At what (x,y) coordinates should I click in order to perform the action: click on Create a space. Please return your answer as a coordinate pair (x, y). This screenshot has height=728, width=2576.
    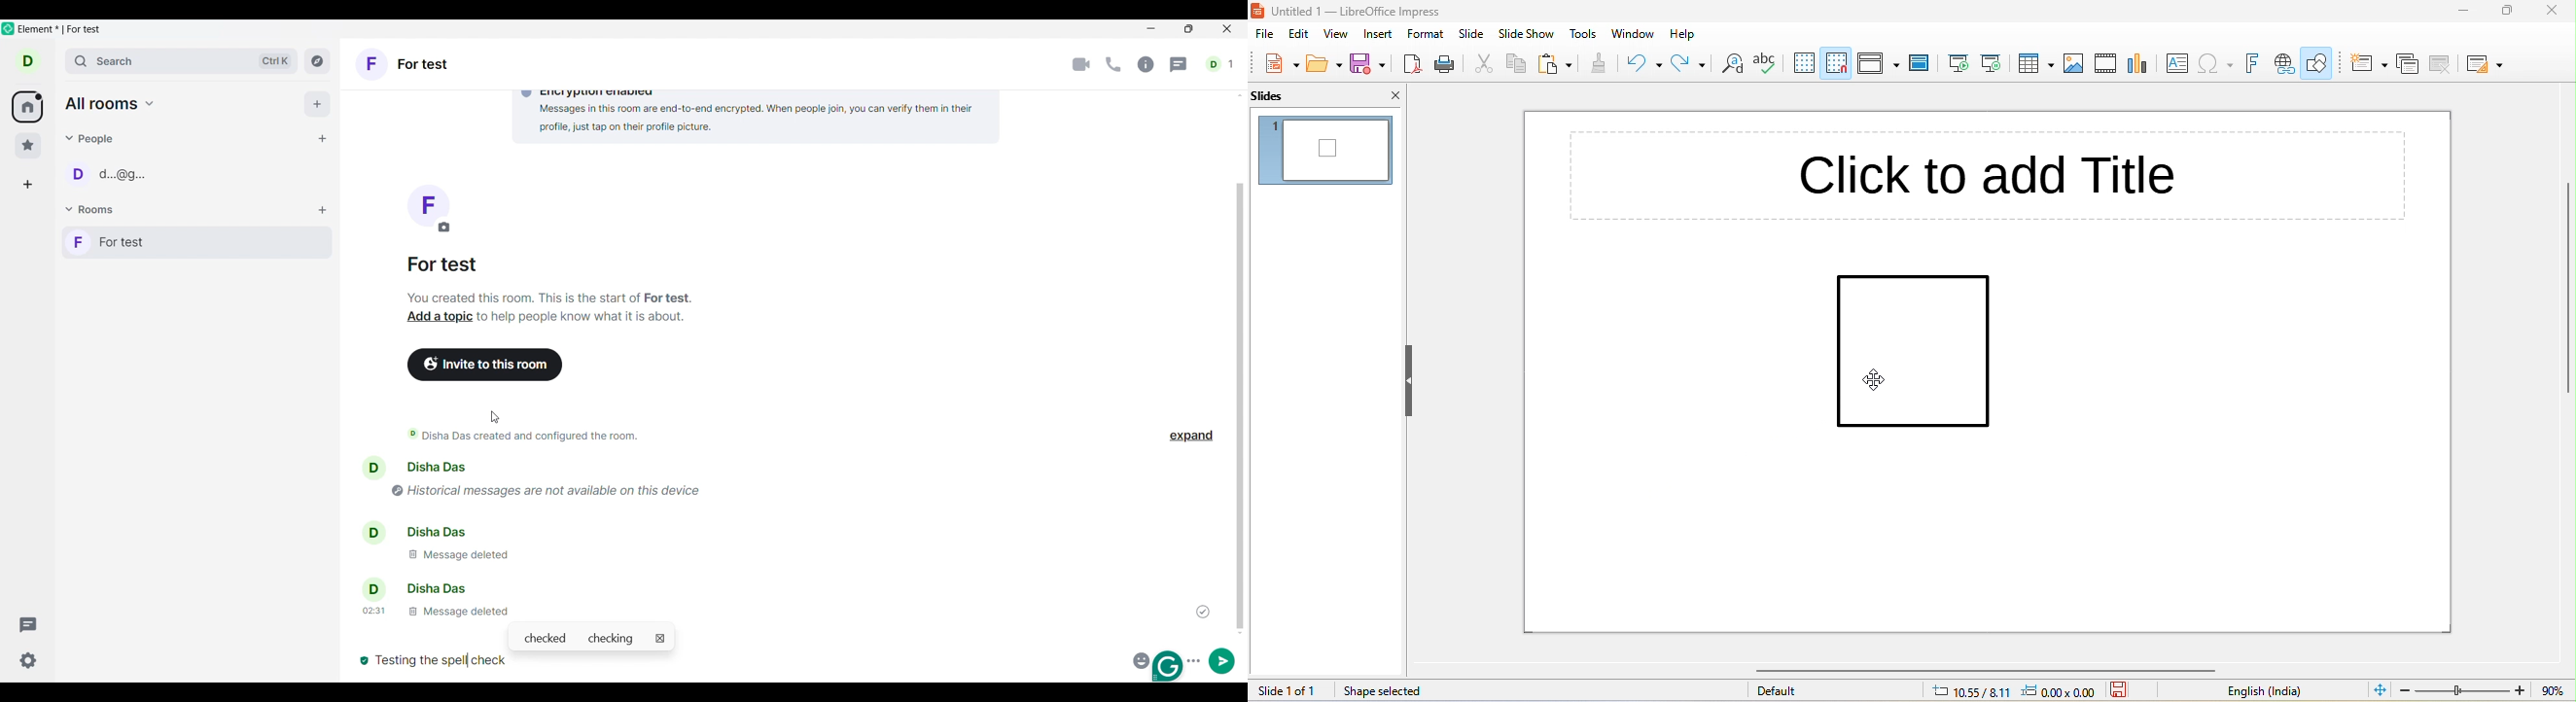
    Looking at the image, I should click on (27, 185).